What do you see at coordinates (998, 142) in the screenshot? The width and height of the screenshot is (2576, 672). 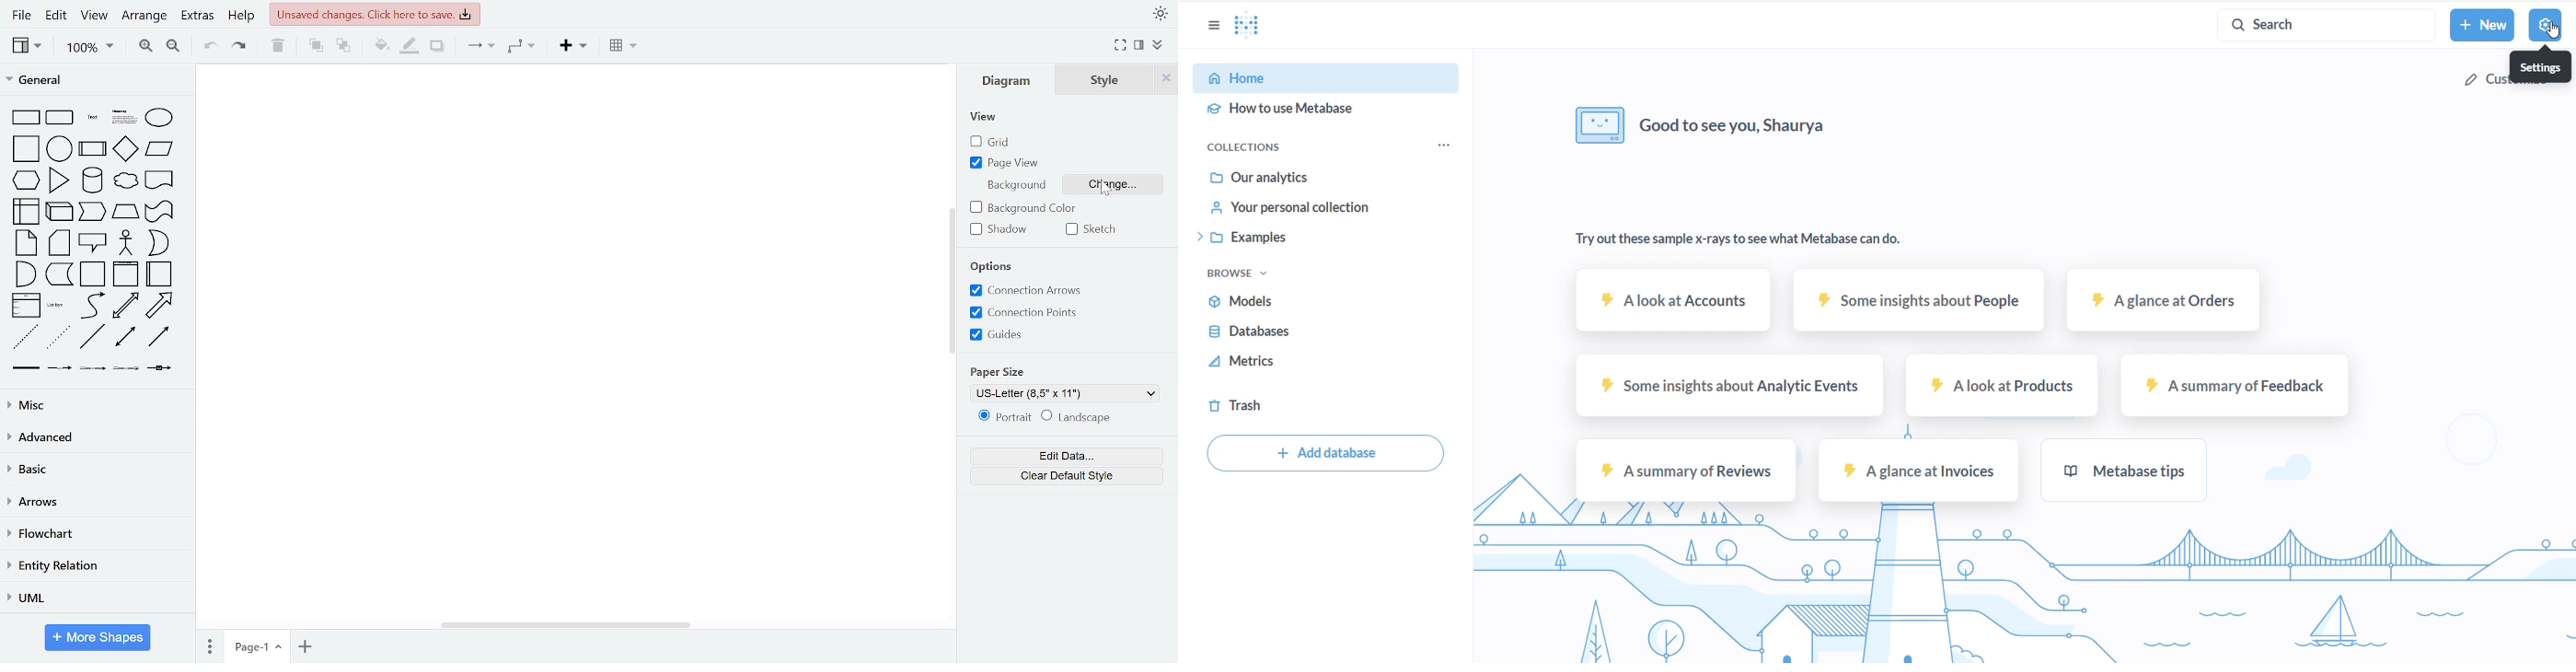 I see `grid` at bounding box center [998, 142].